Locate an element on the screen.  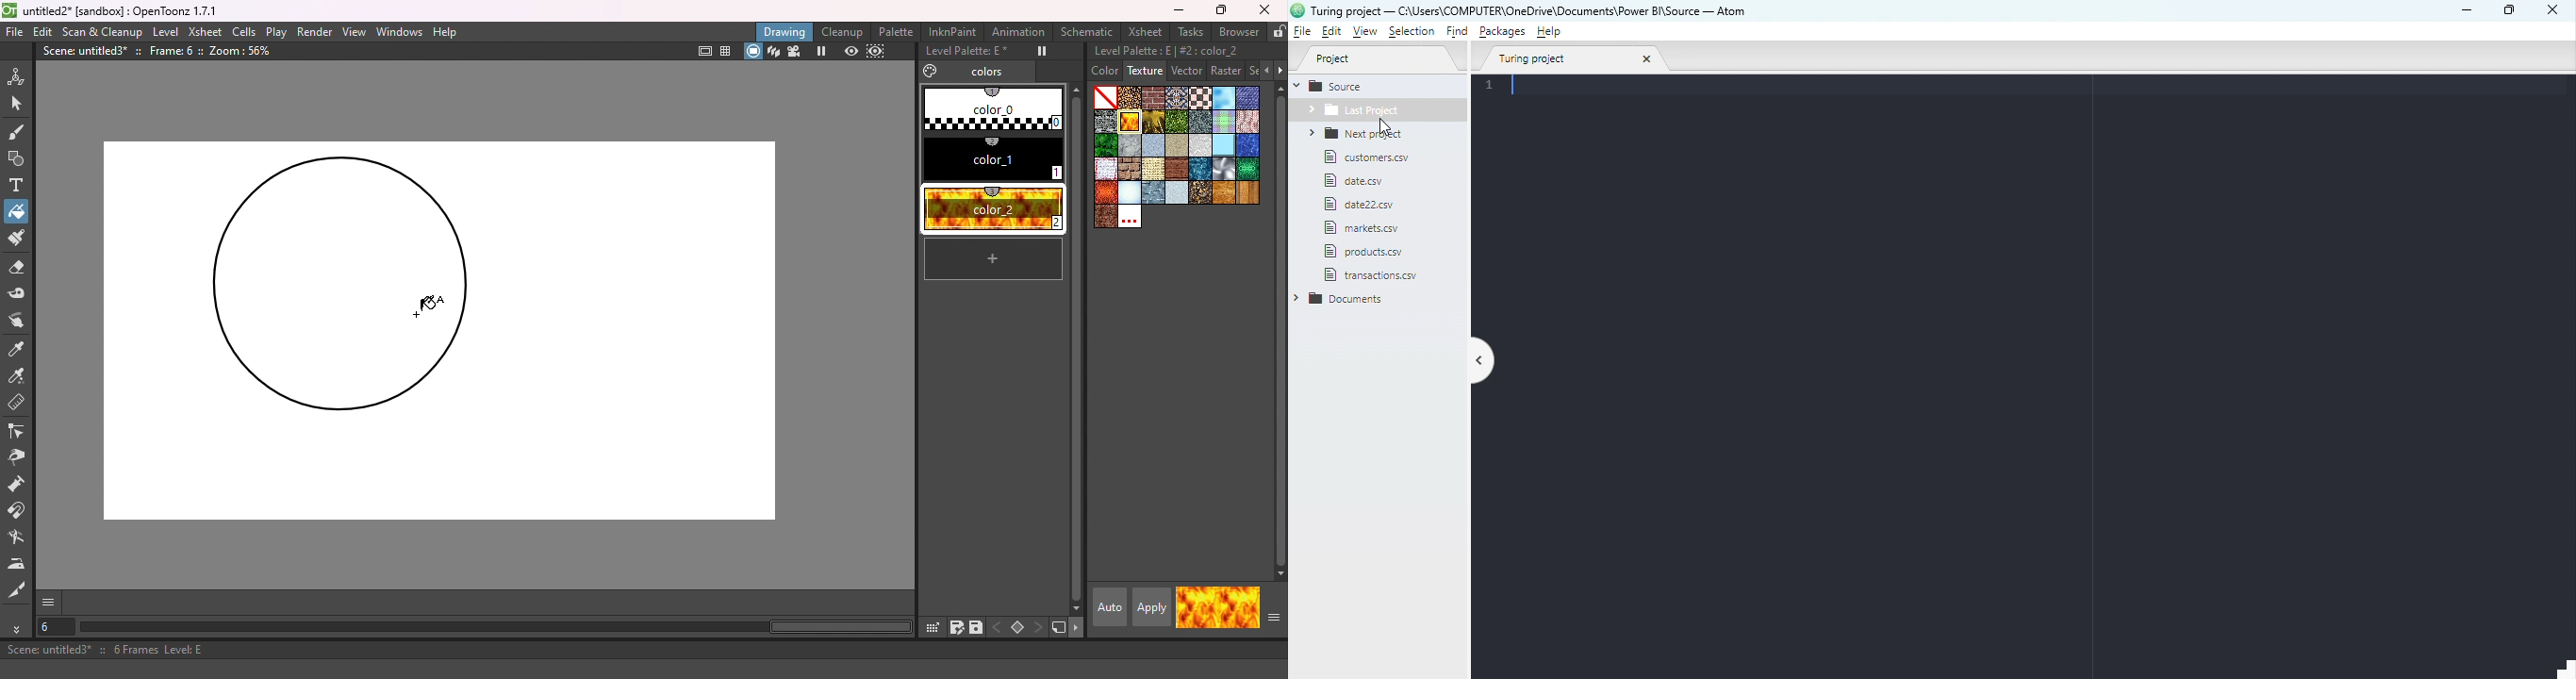
Type tool is located at coordinates (21, 185).